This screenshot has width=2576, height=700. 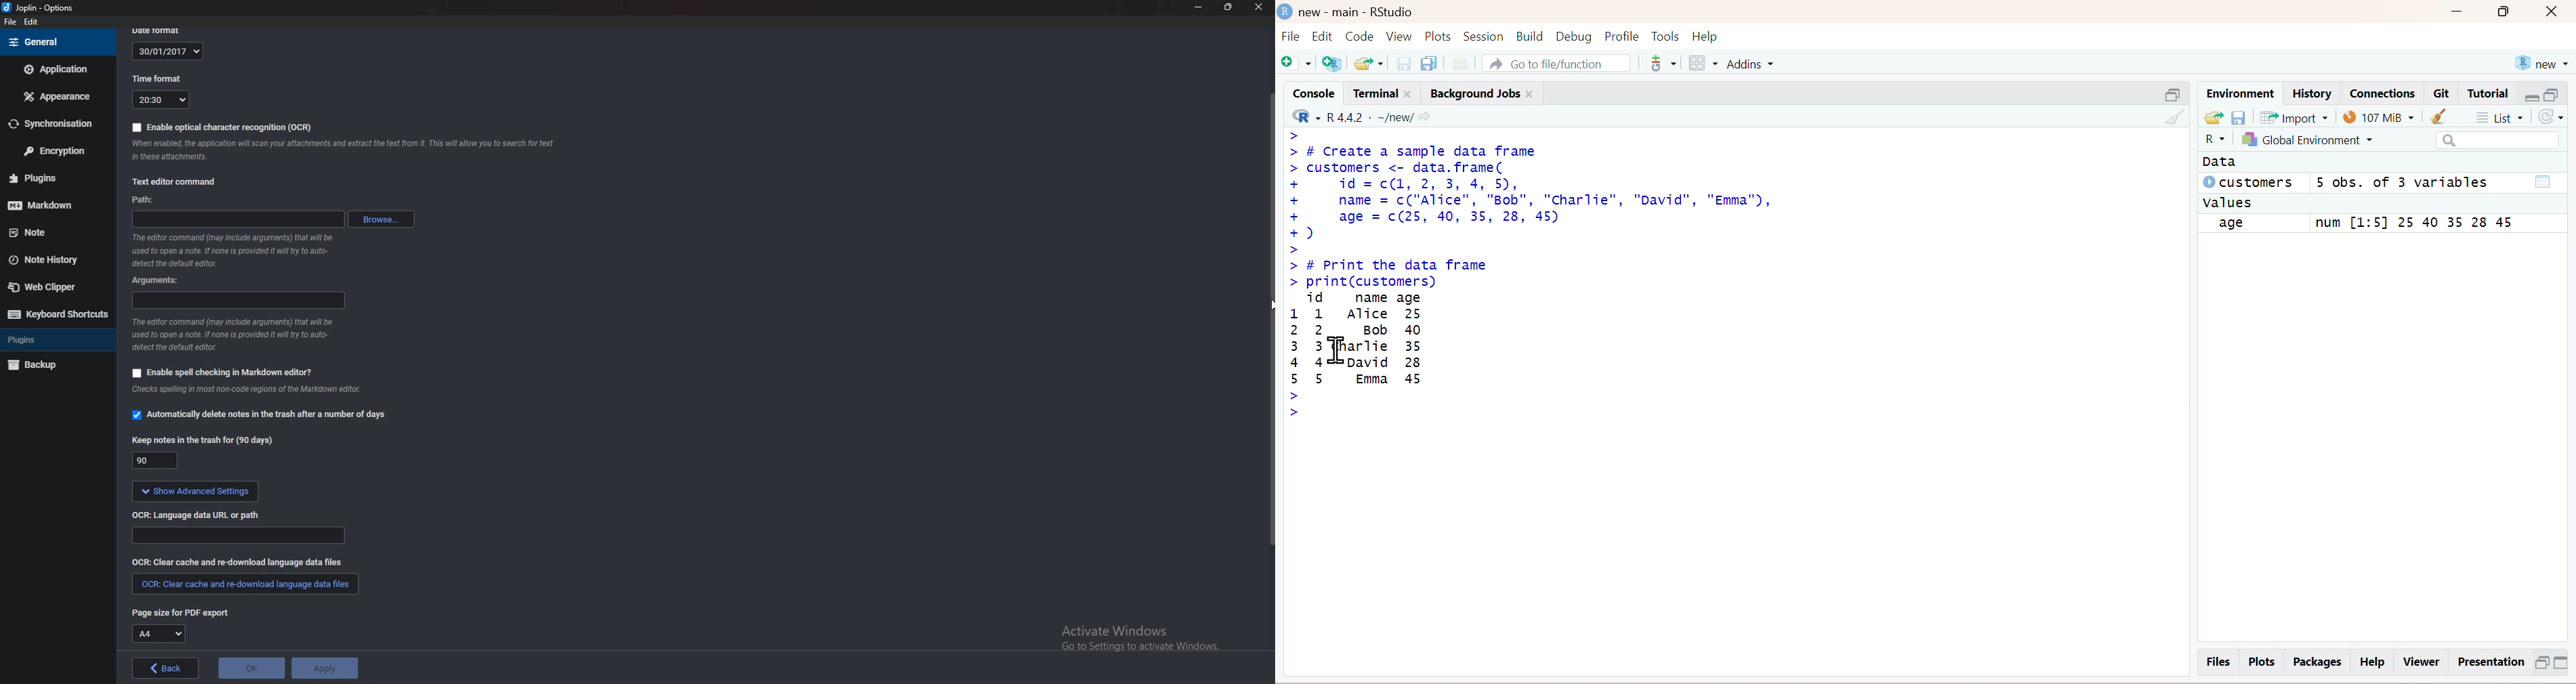 I want to click on Tutorial, so click(x=2490, y=93).